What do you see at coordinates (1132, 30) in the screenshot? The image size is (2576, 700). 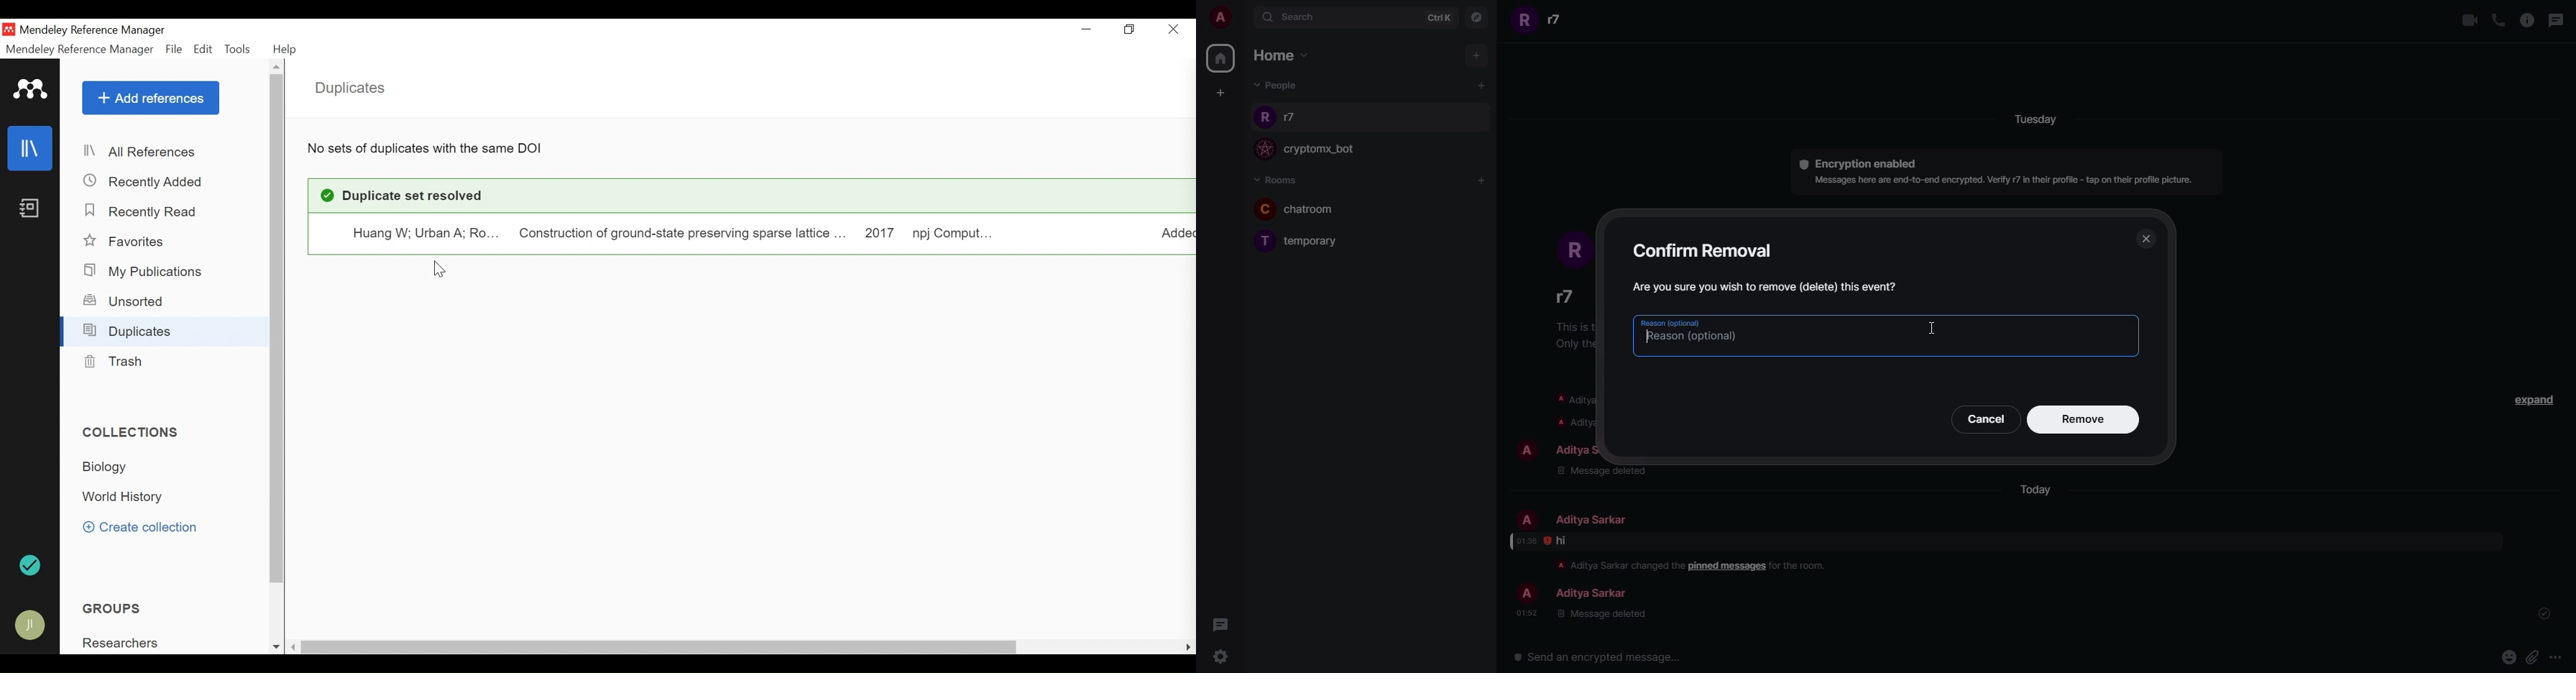 I see `Restore` at bounding box center [1132, 30].